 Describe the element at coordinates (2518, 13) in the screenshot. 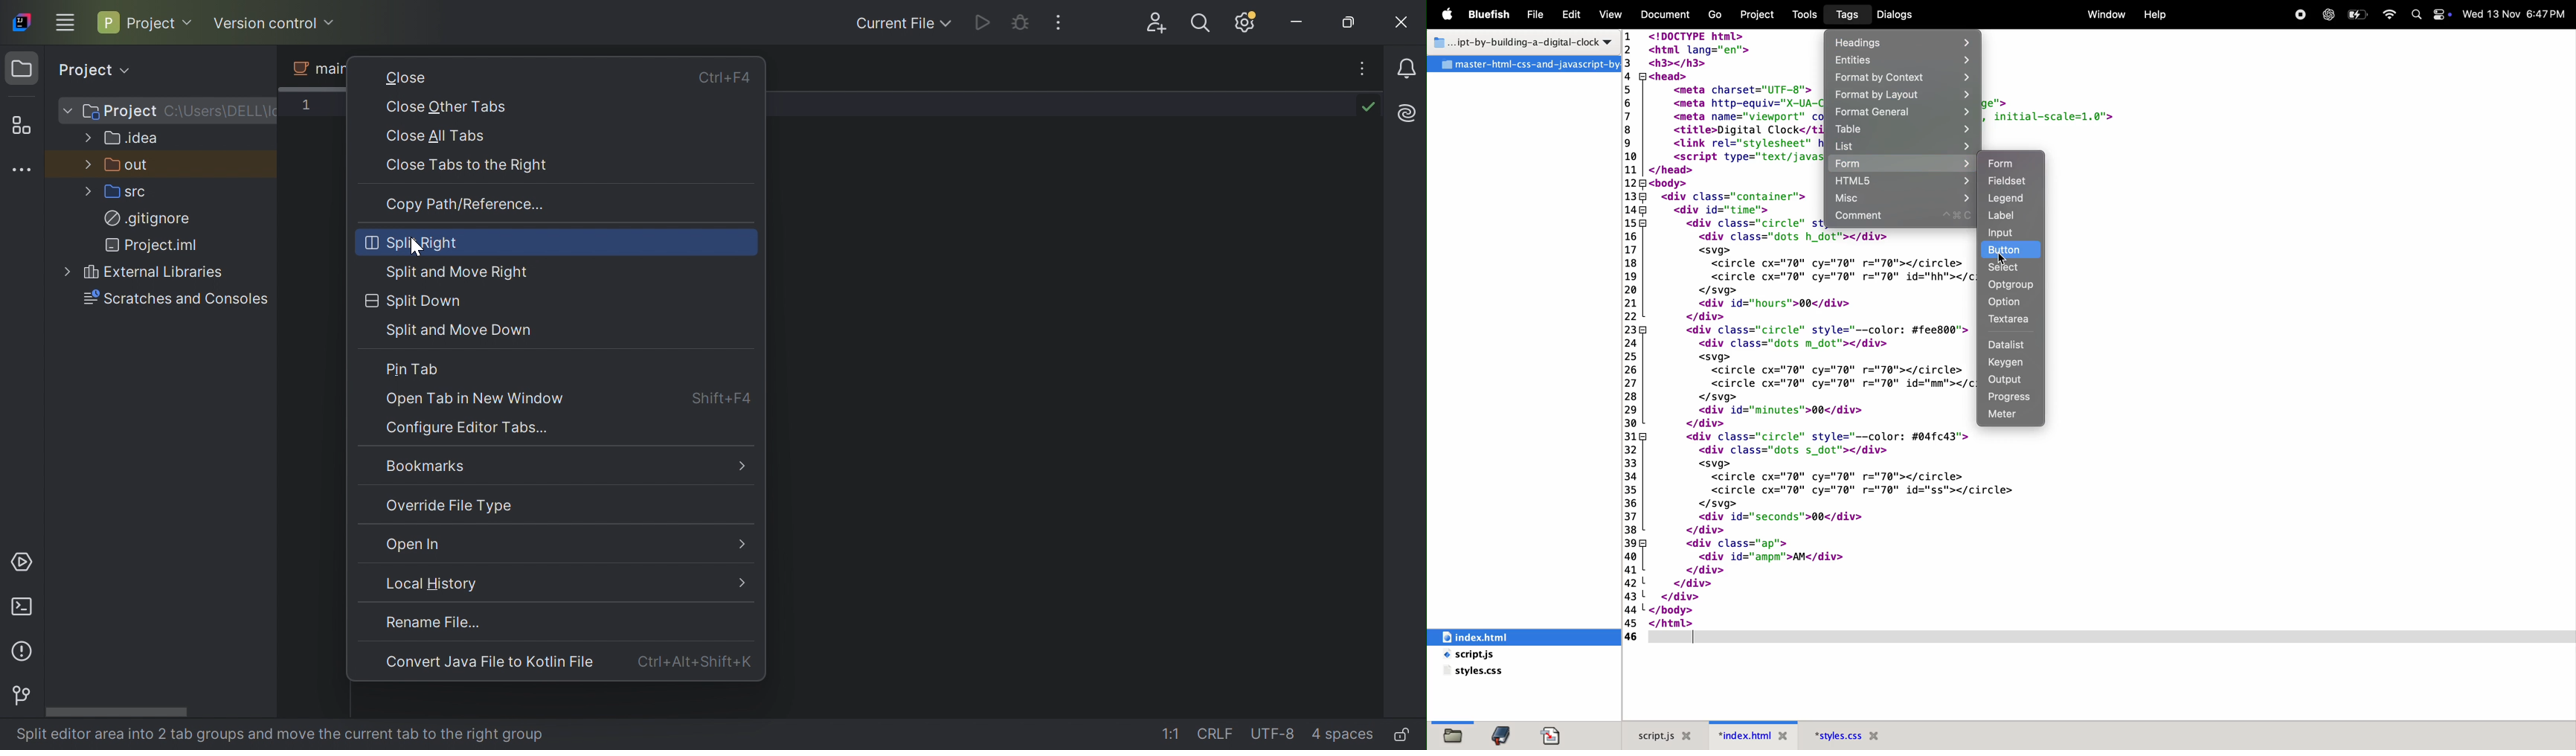

I see `Date and time` at that location.